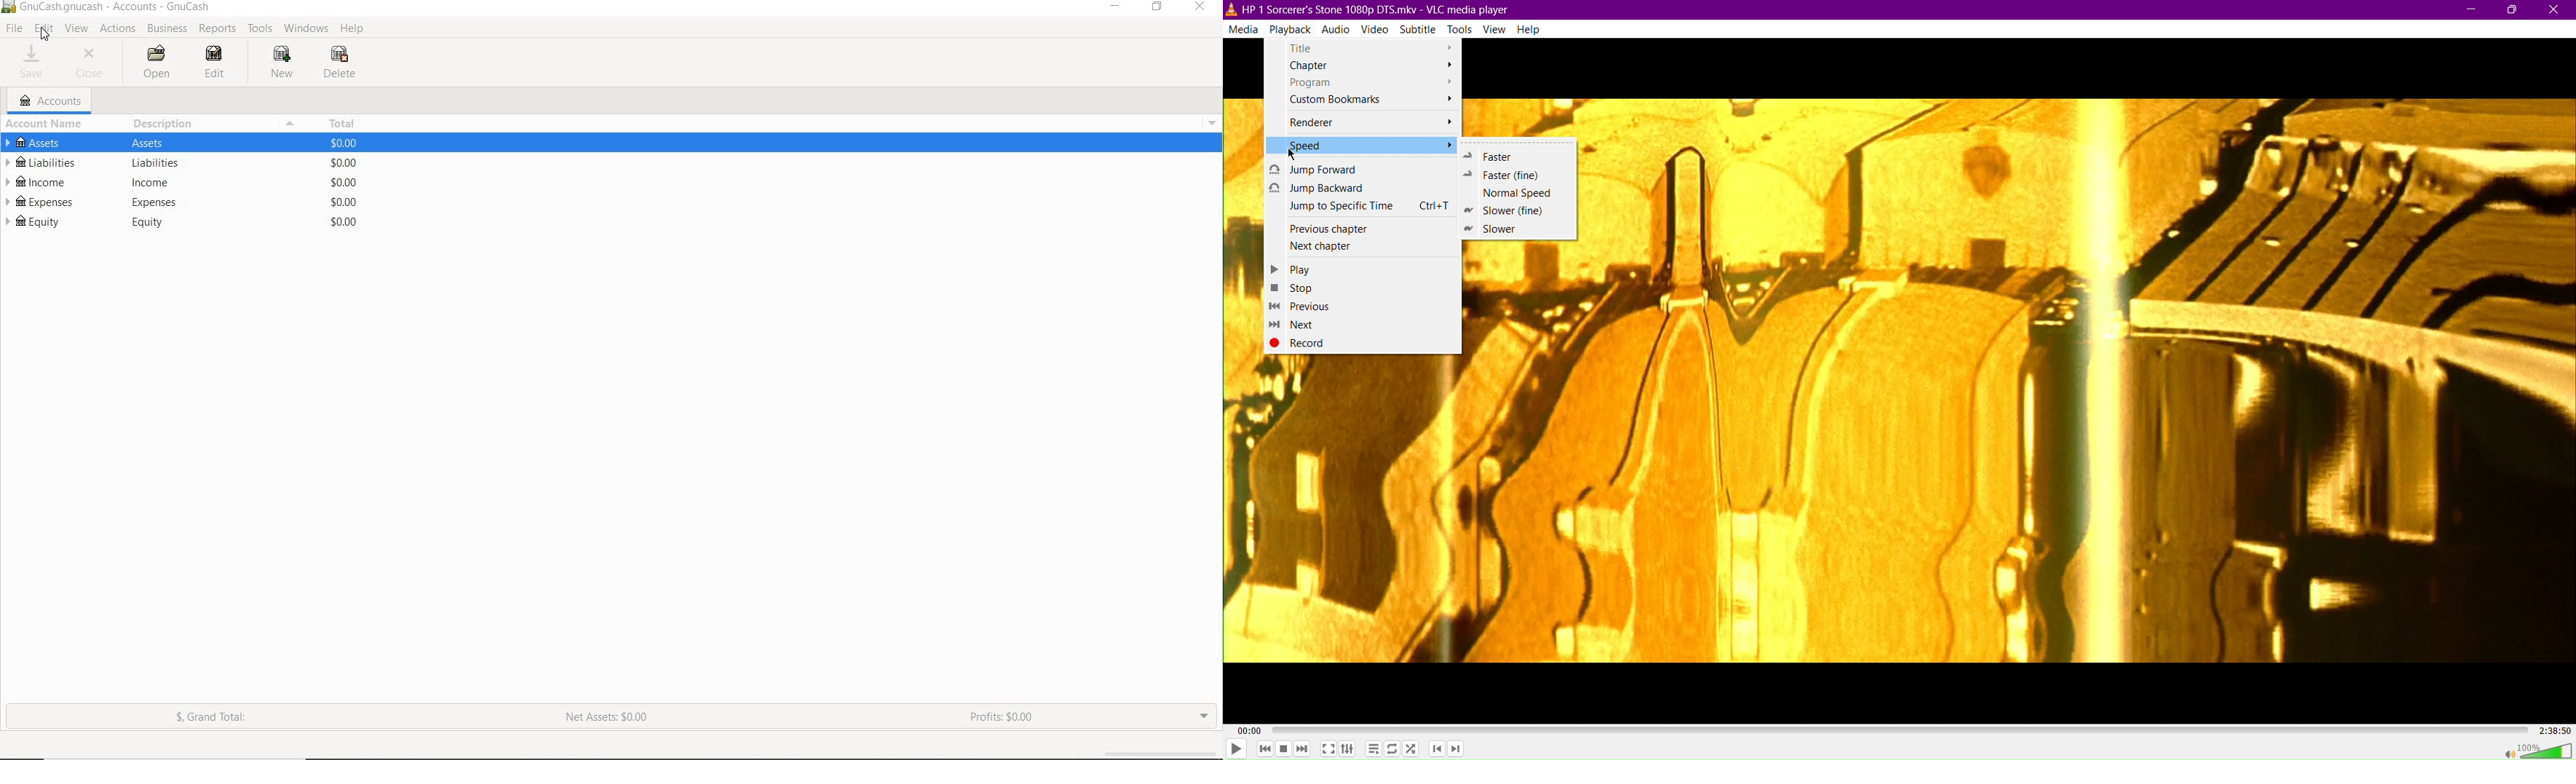  I want to click on Timeline, so click(1897, 728).